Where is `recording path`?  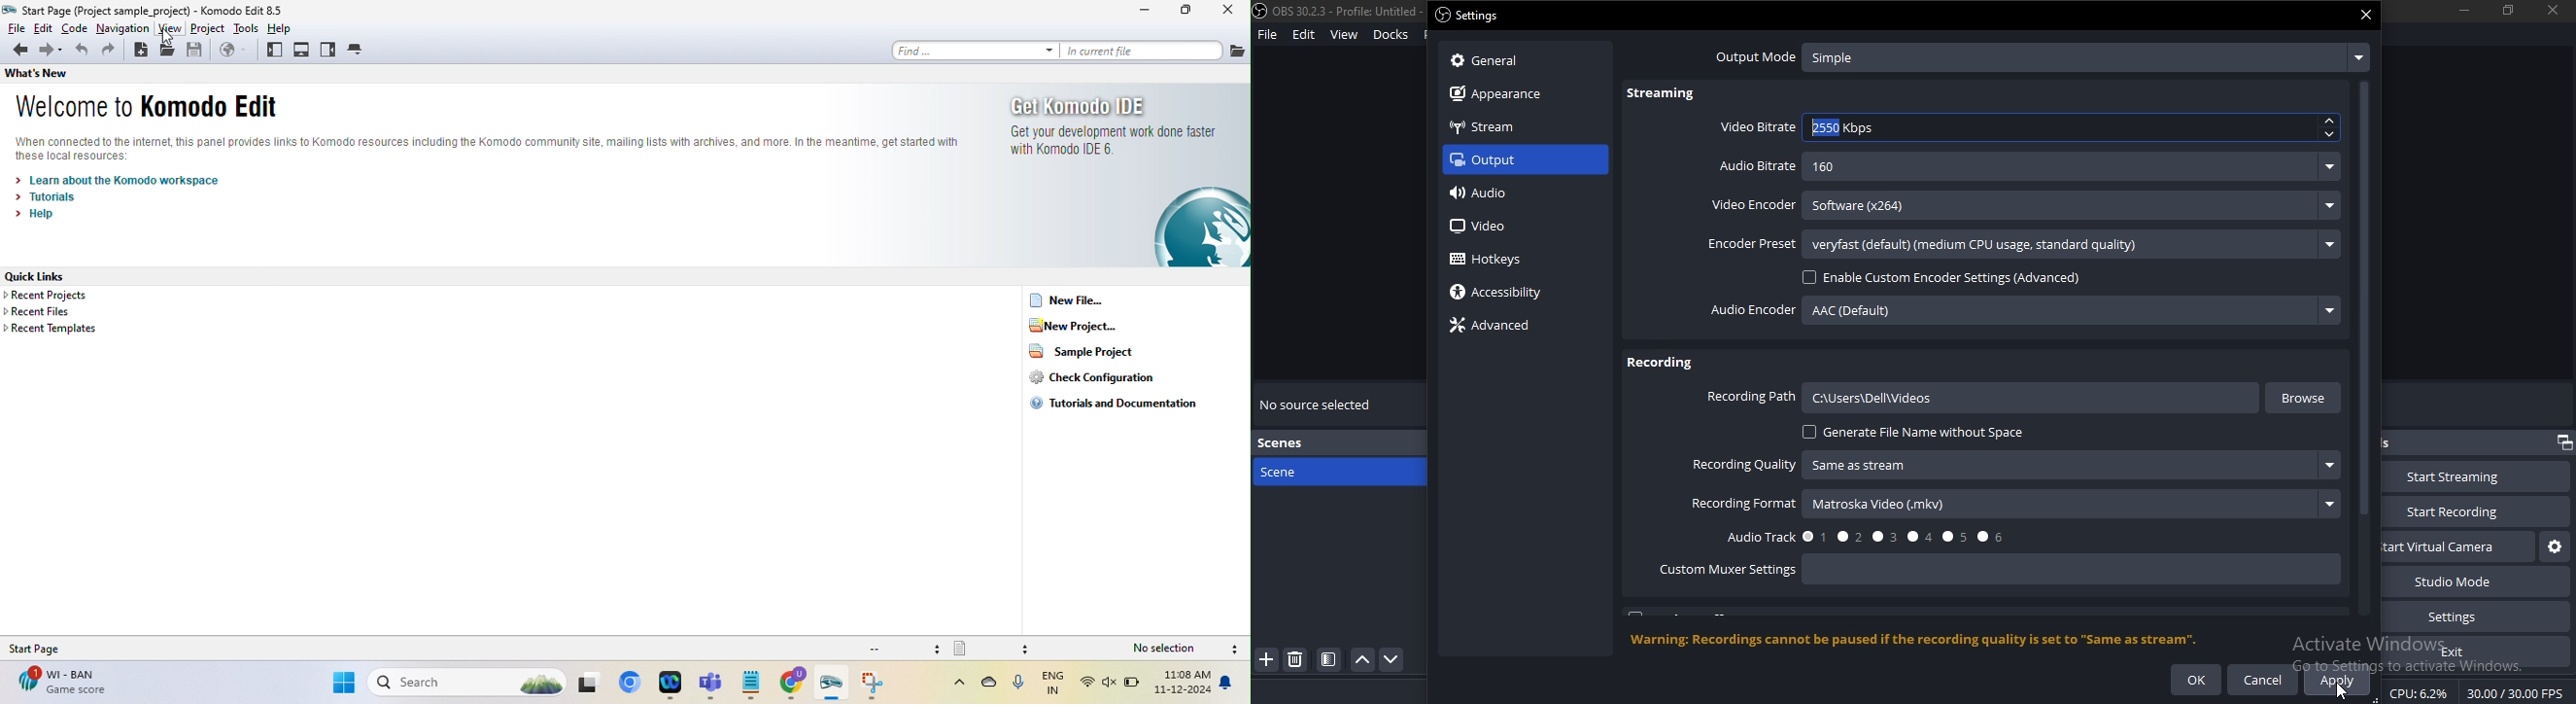 recording path is located at coordinates (1751, 397).